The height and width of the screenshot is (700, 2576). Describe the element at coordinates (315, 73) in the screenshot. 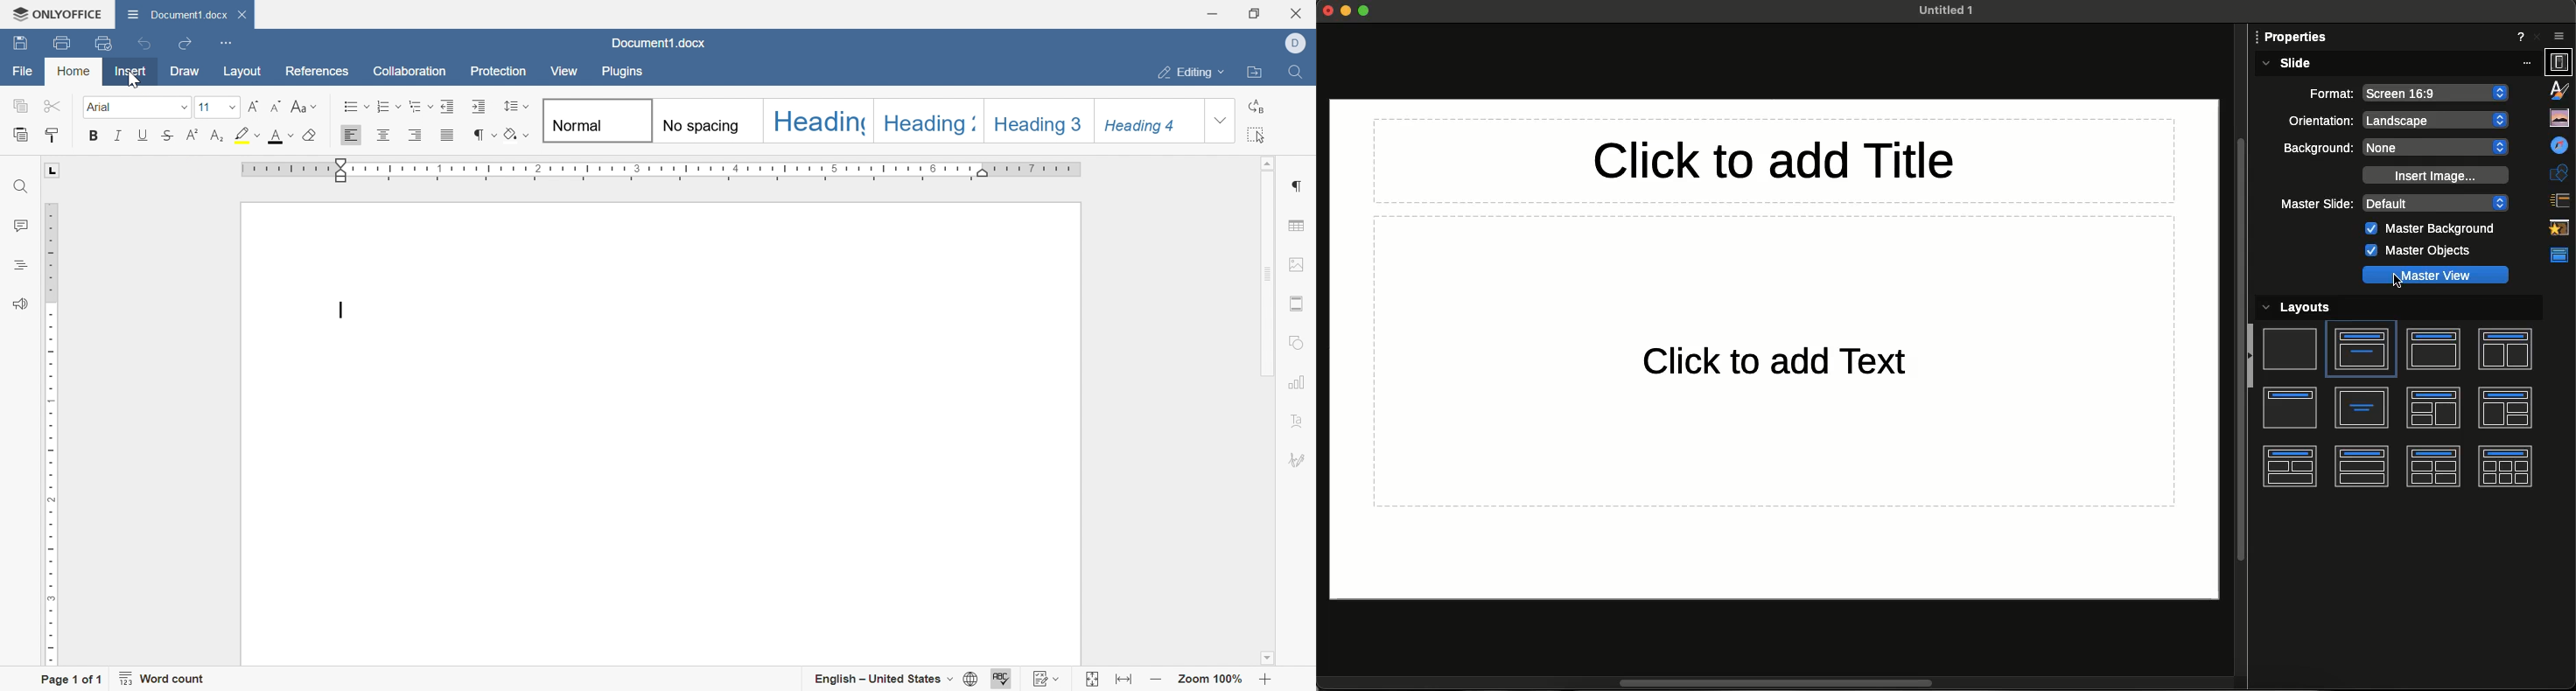

I see `References` at that location.